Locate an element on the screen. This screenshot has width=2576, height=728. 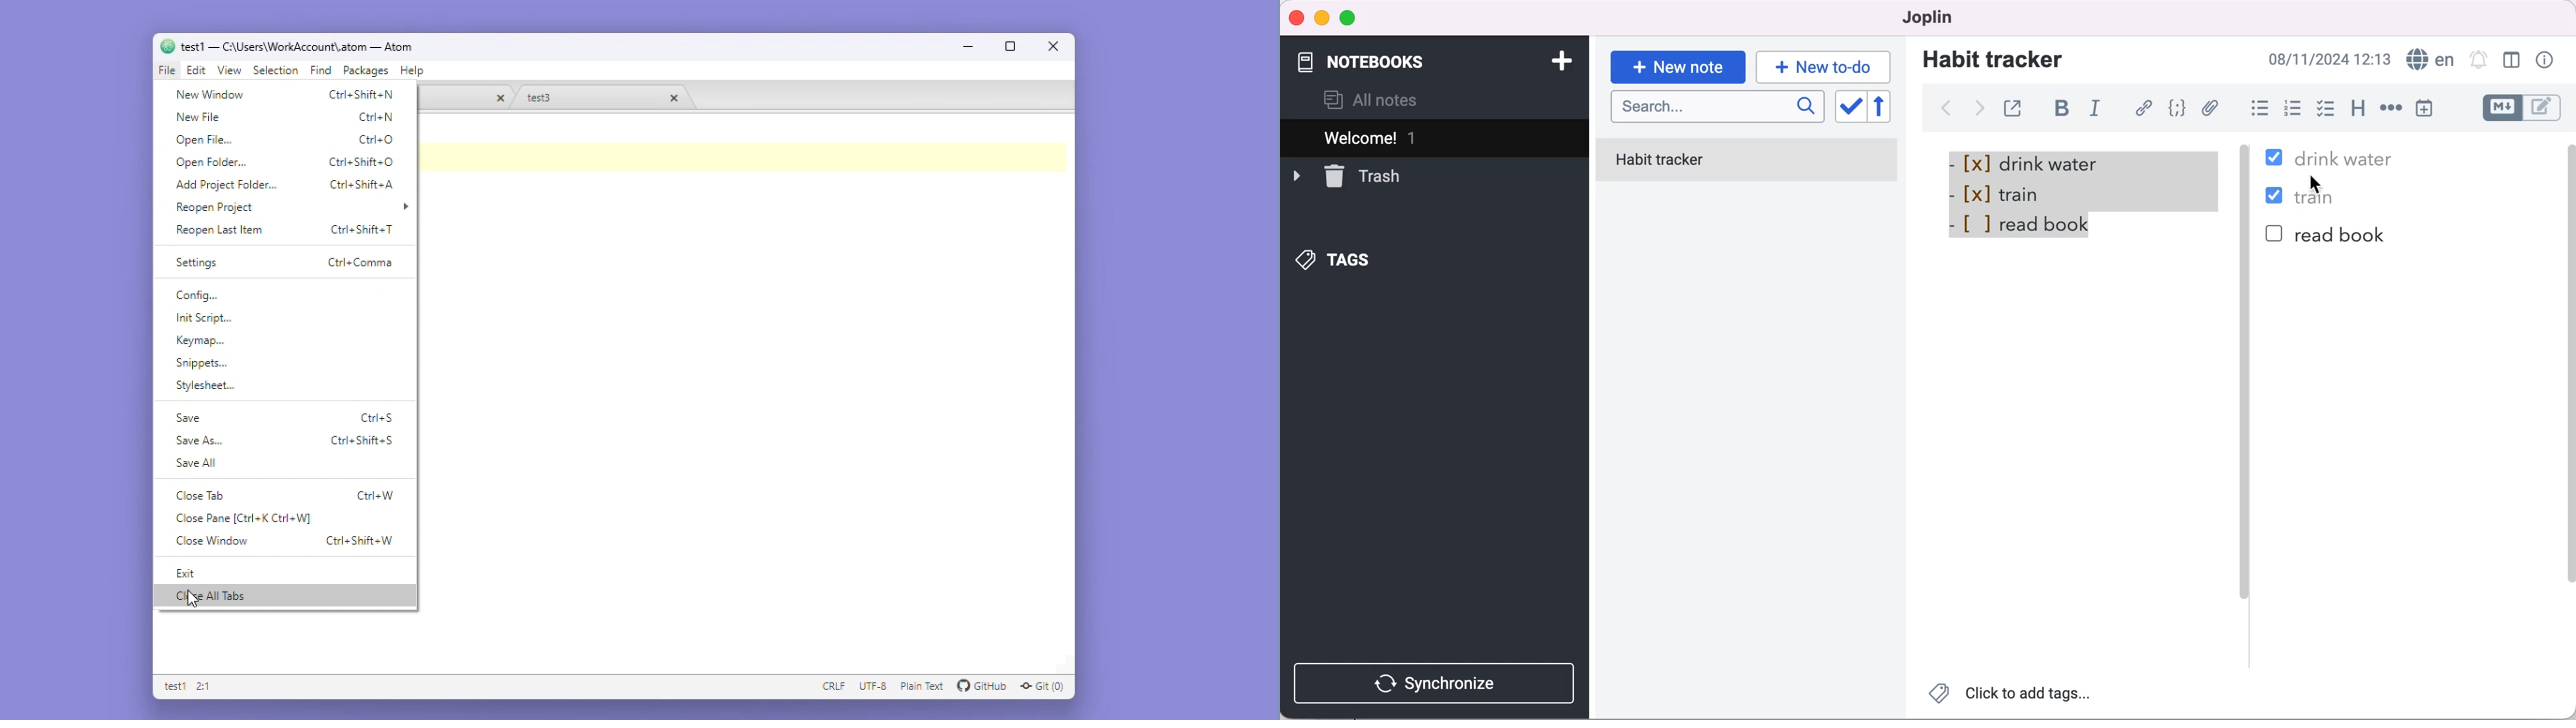
trash is located at coordinates (1347, 175).